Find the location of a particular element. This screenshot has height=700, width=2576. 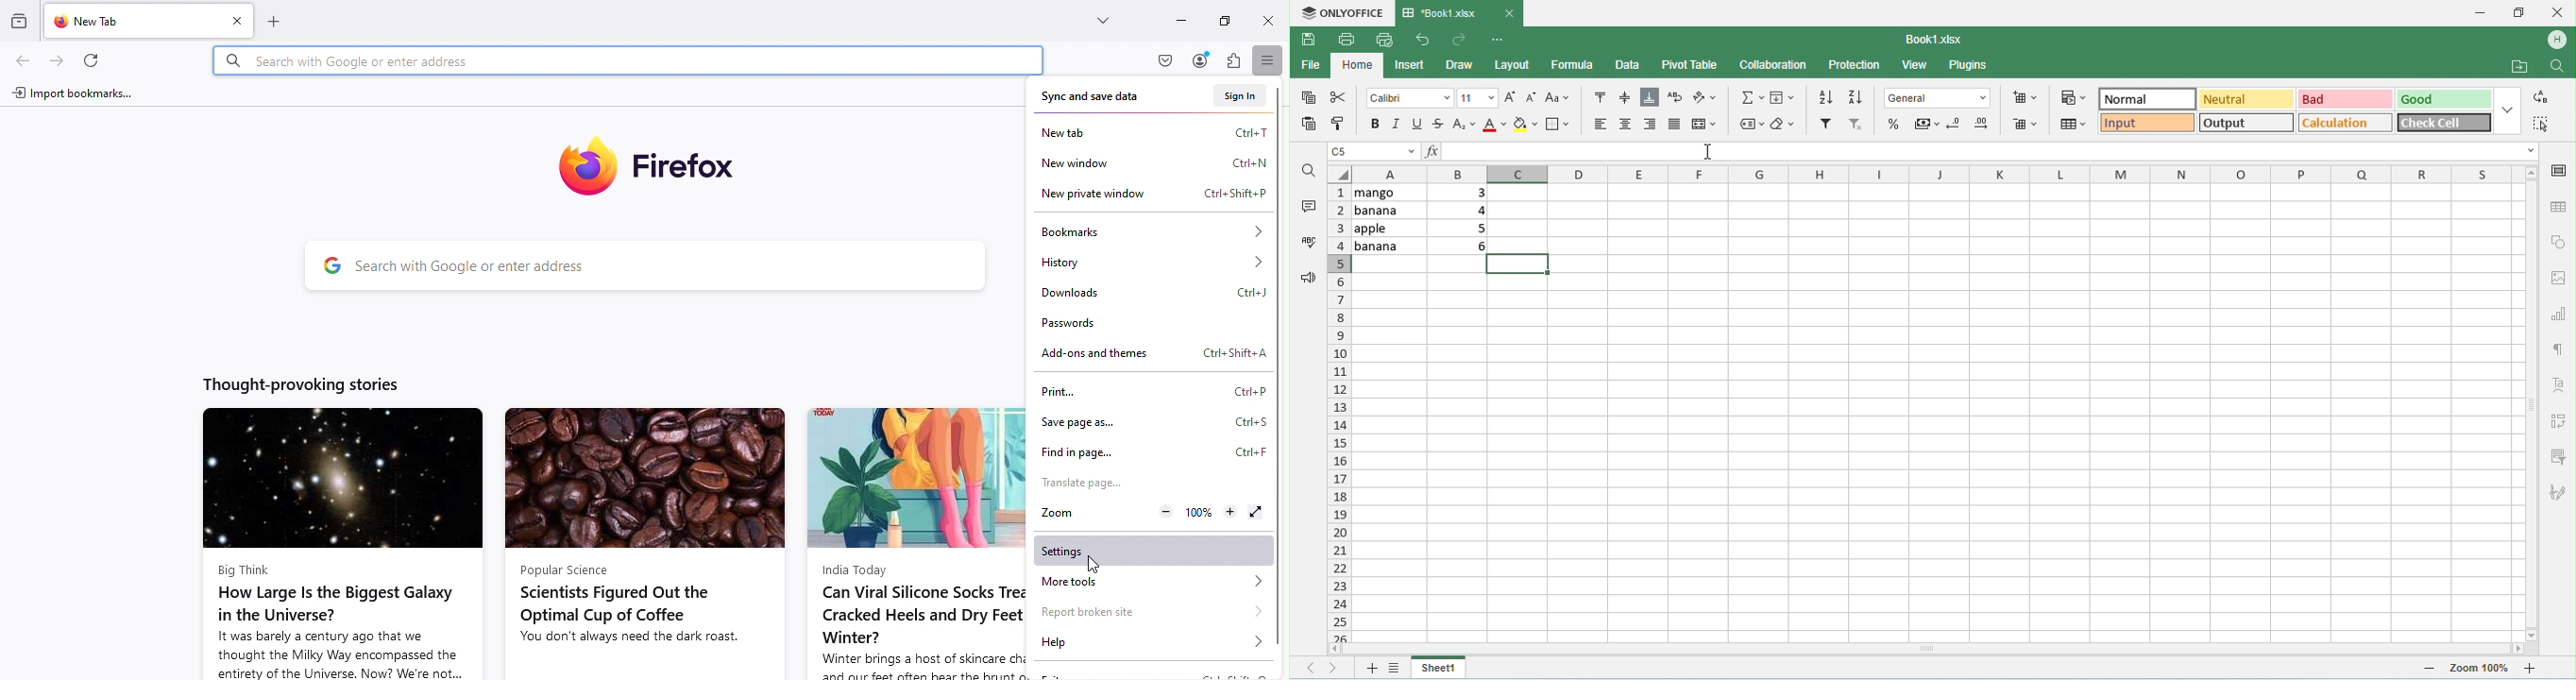

insert is located at coordinates (1410, 67).